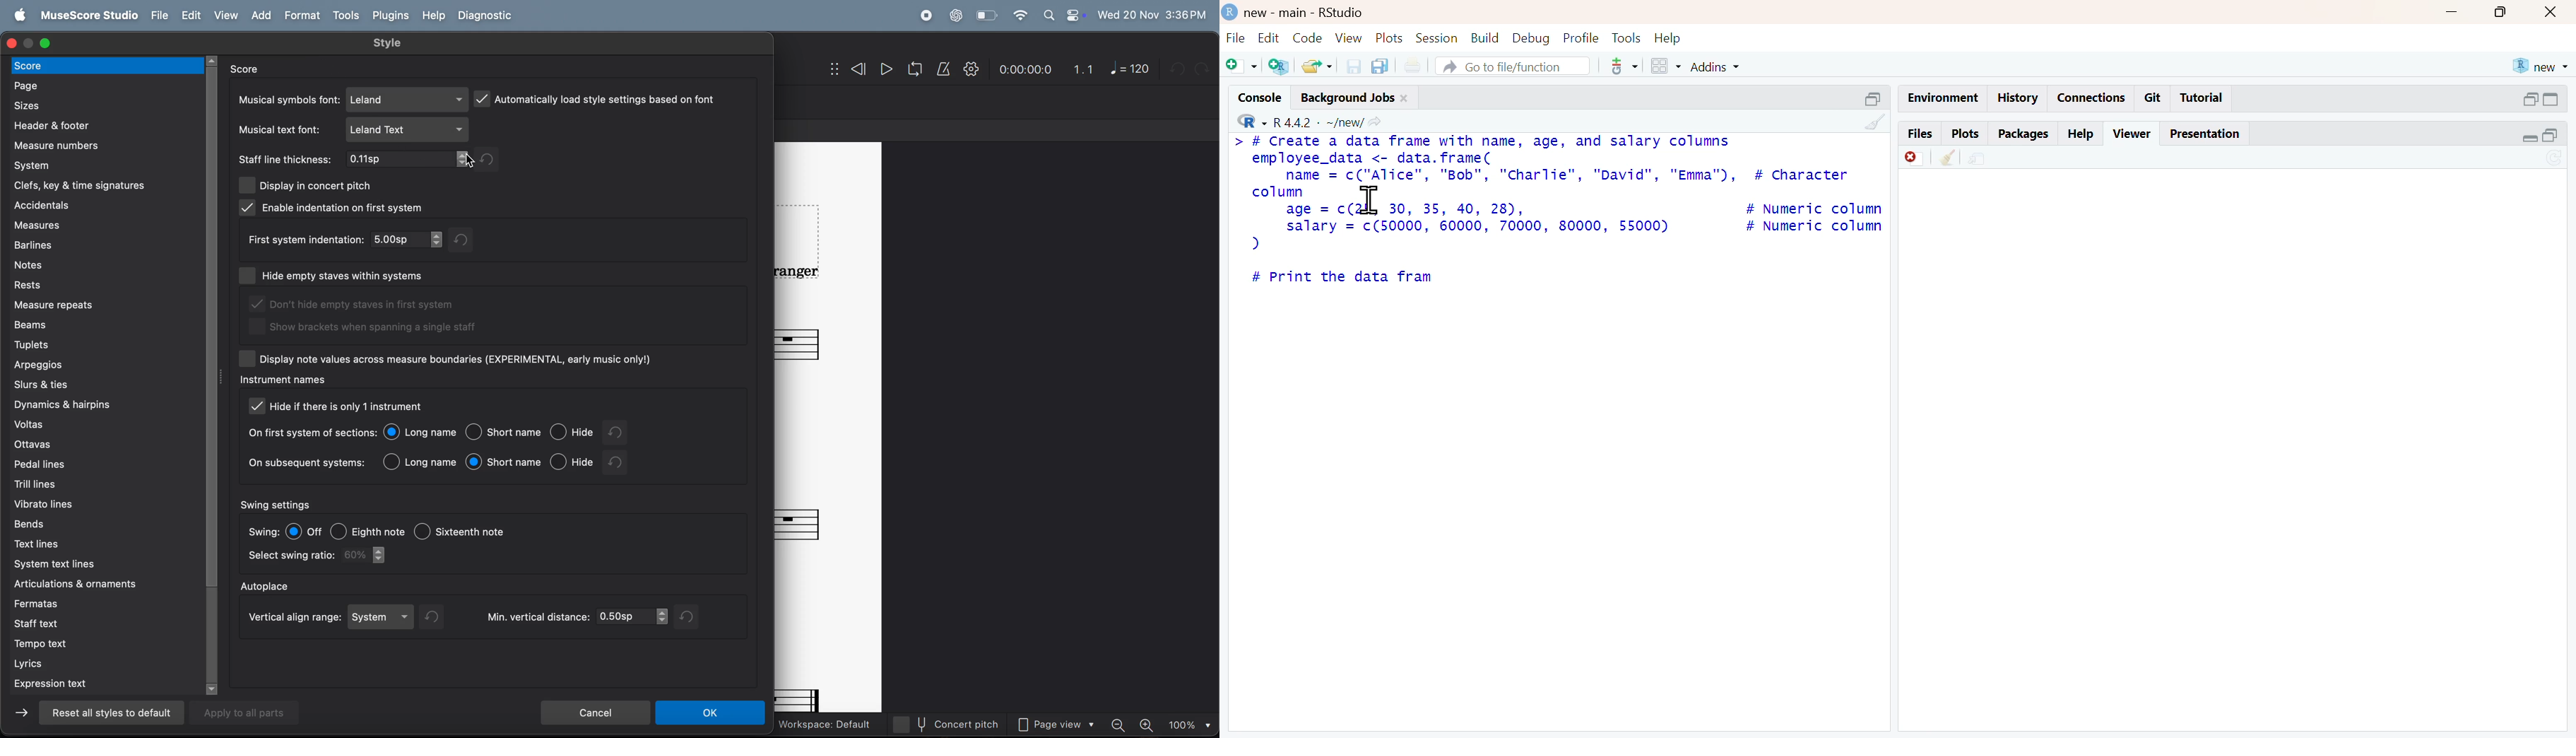  I want to click on concert pitch, so click(953, 724).